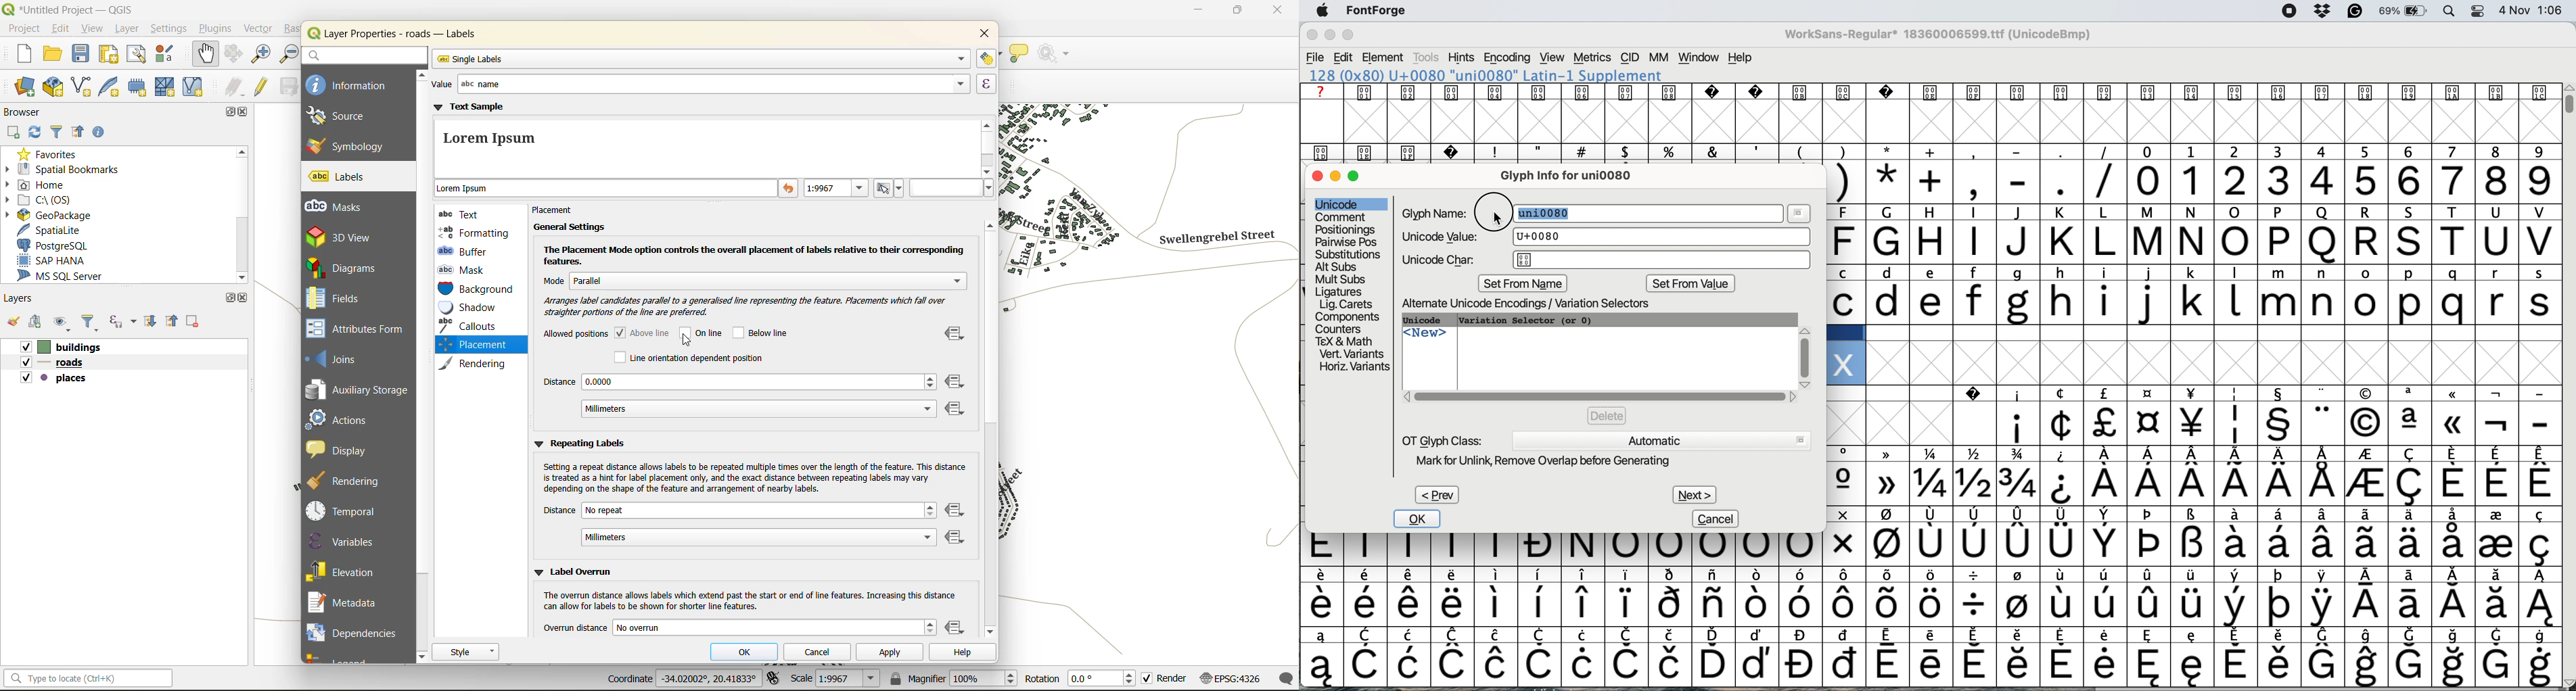  Describe the element at coordinates (643, 332) in the screenshot. I see `above line` at that location.